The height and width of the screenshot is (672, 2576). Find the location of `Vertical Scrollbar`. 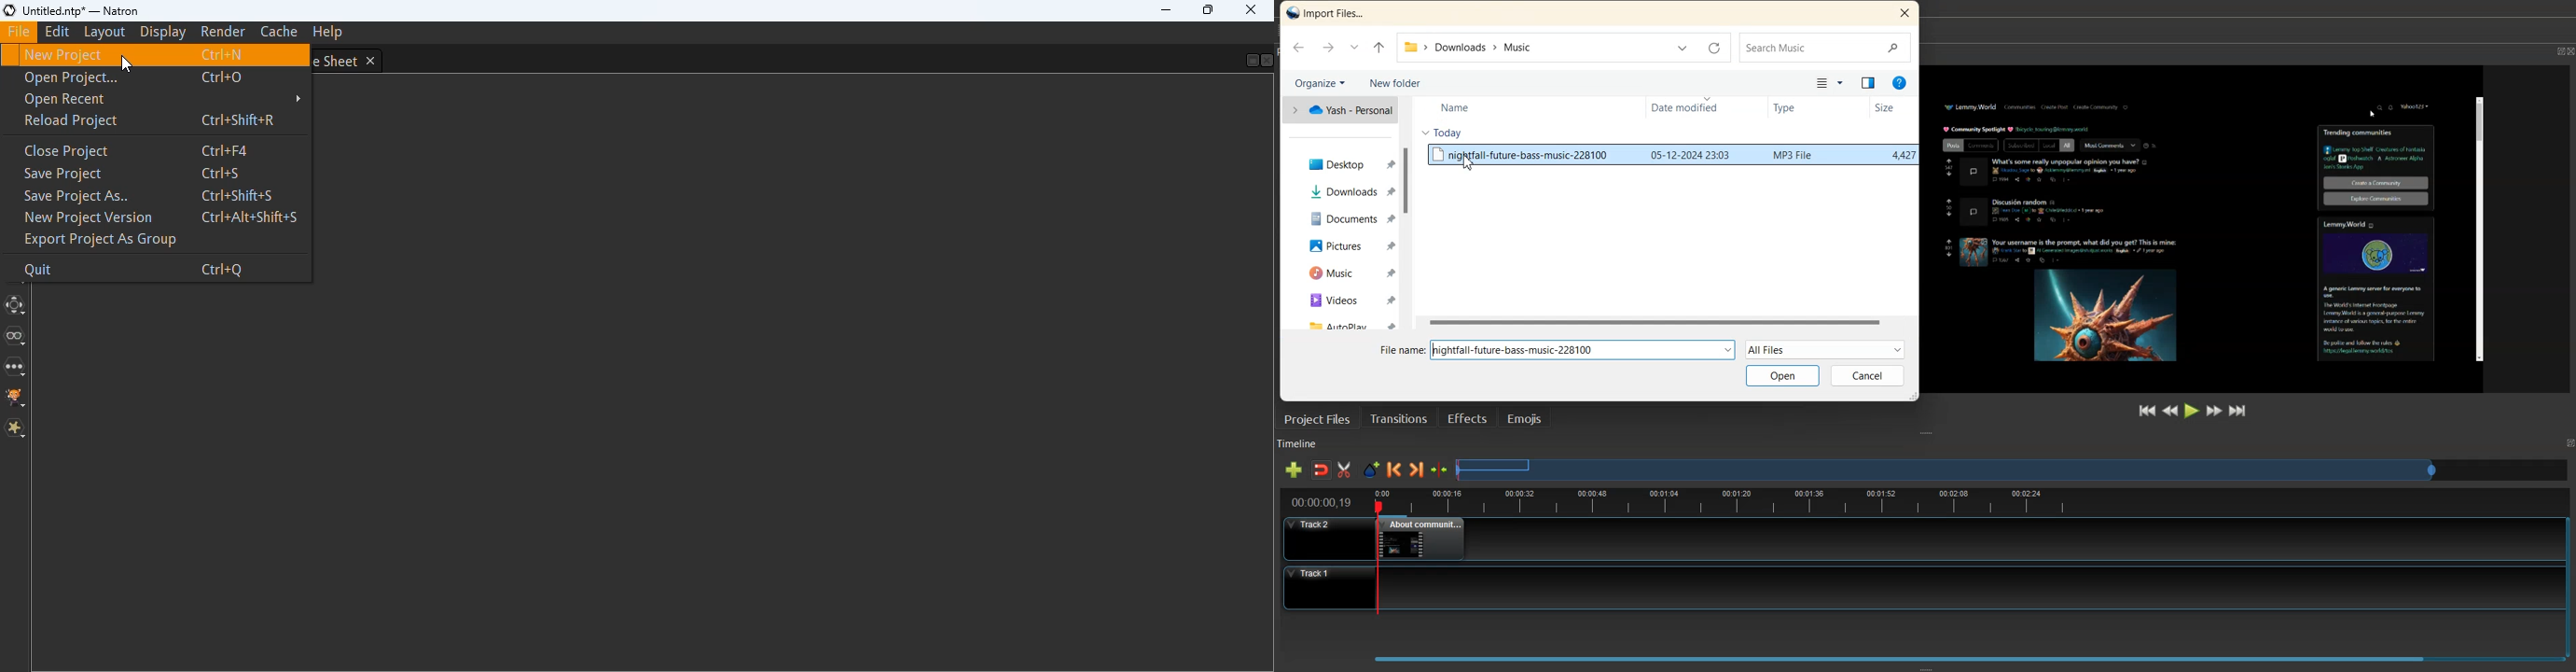

Vertical Scrollbar is located at coordinates (1408, 214).